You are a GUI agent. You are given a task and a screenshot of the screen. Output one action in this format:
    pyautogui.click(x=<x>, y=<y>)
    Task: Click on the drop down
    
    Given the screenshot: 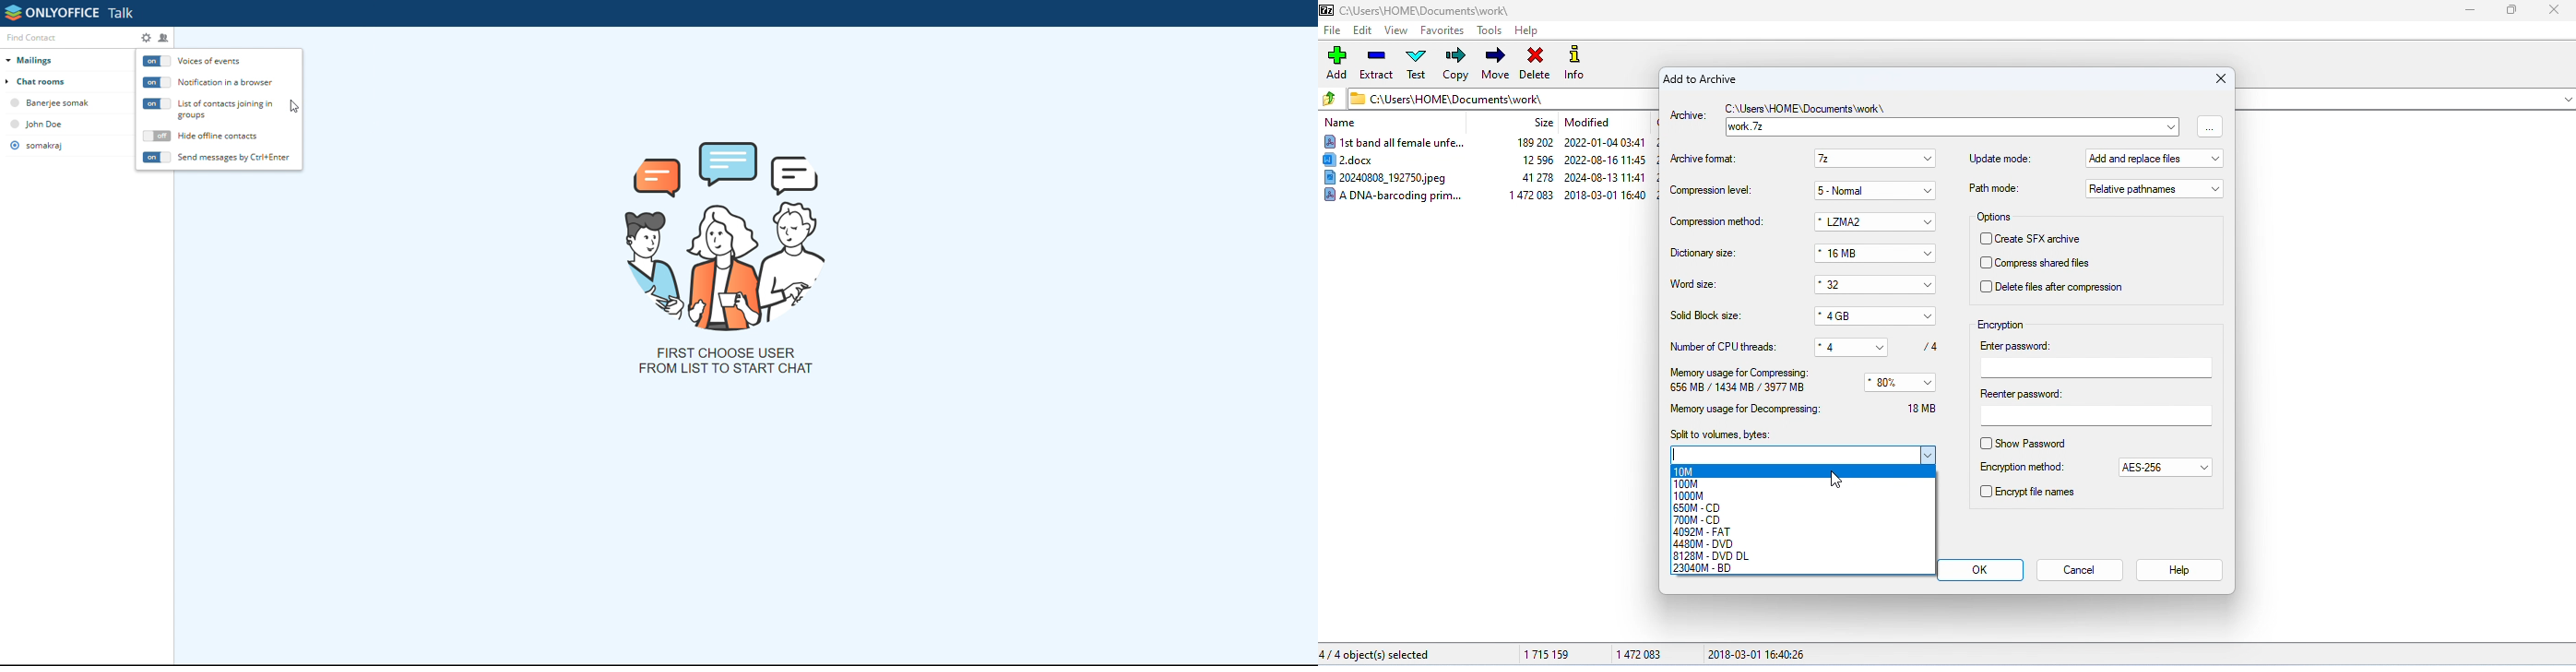 What is the action you would take?
    pyautogui.click(x=1929, y=223)
    